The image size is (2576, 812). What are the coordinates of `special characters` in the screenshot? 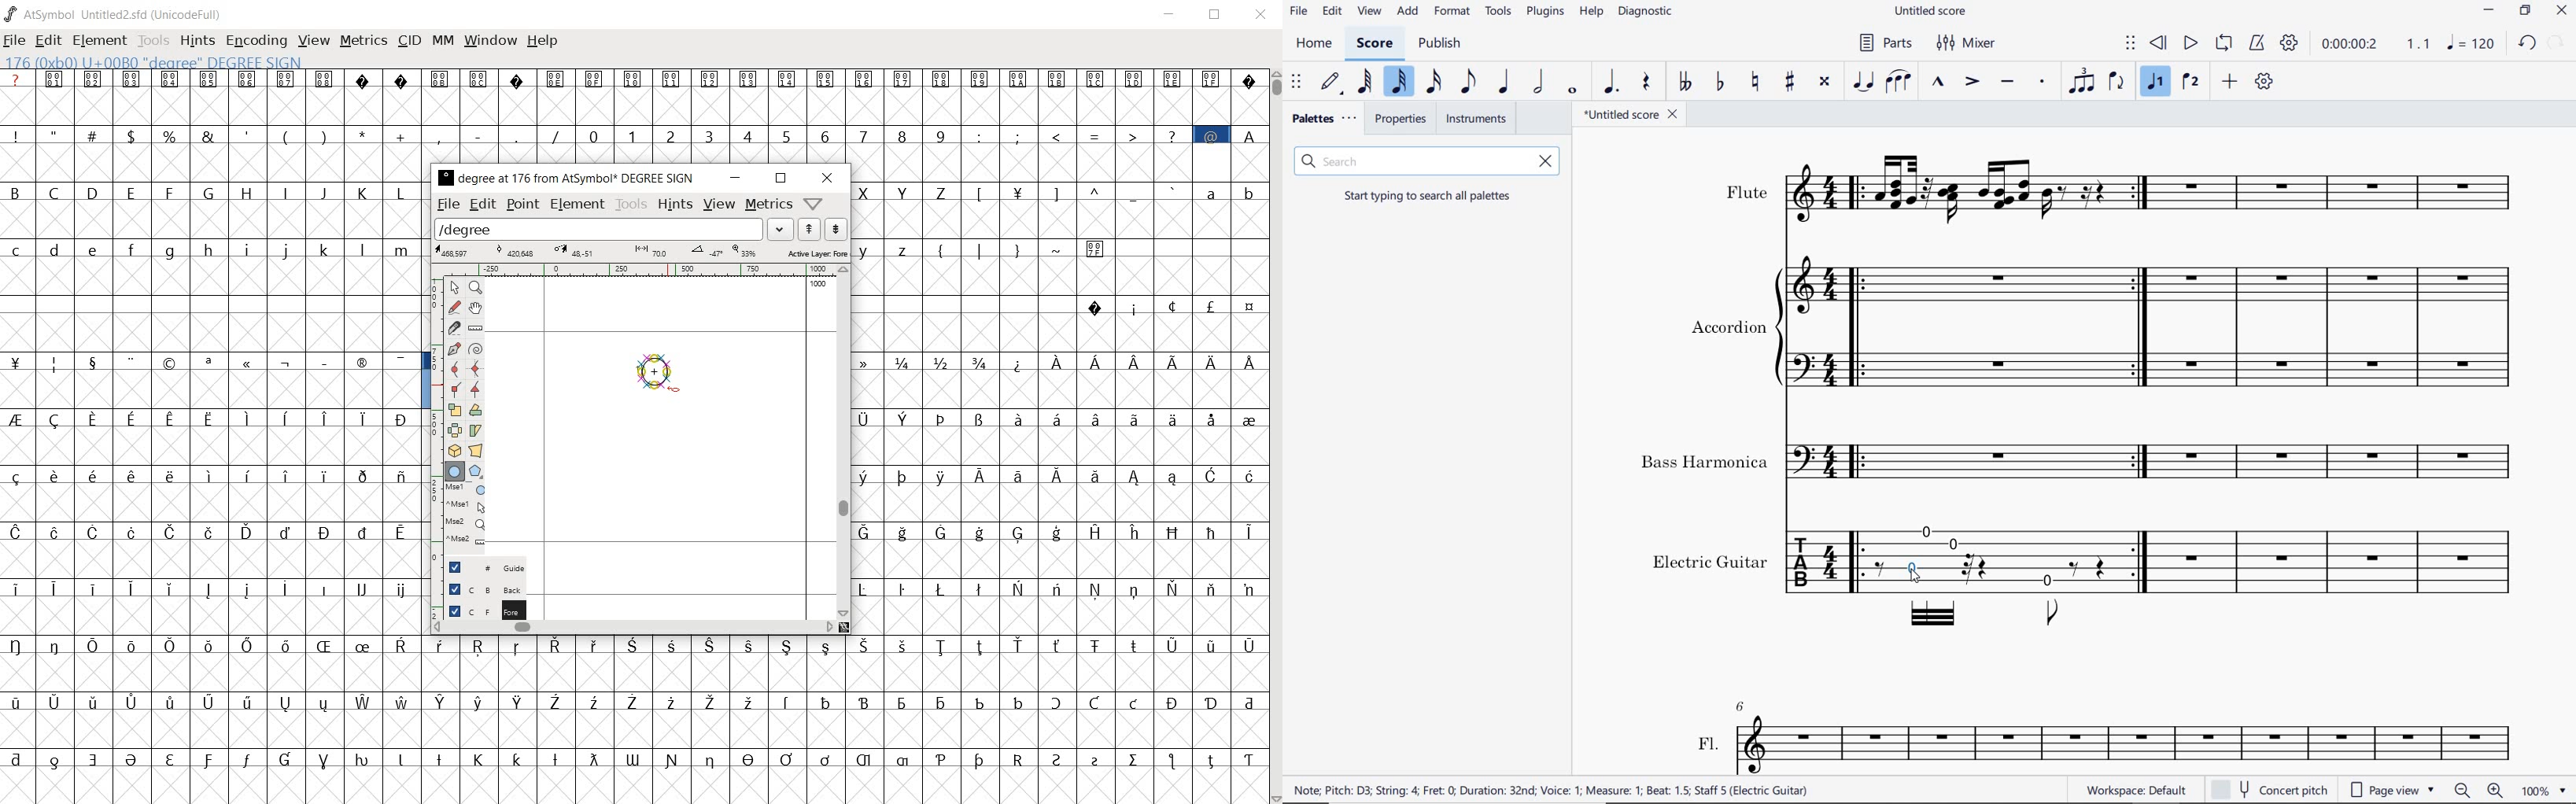 It's located at (1078, 192).